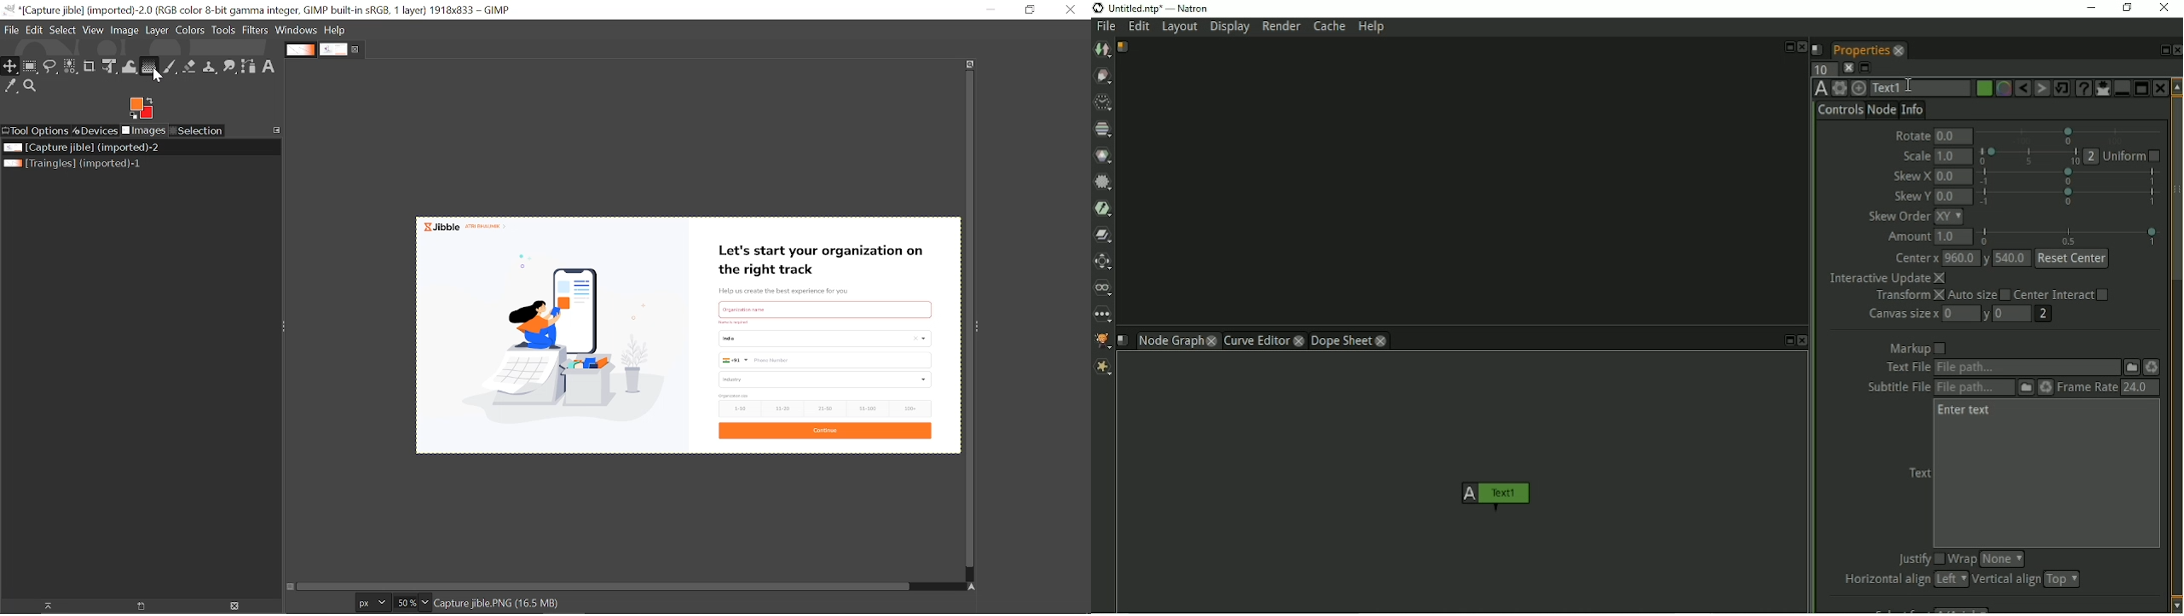 Image resolution: width=2184 pixels, height=616 pixels. Describe the element at coordinates (971, 62) in the screenshot. I see `zoom image when window size changes` at that location.